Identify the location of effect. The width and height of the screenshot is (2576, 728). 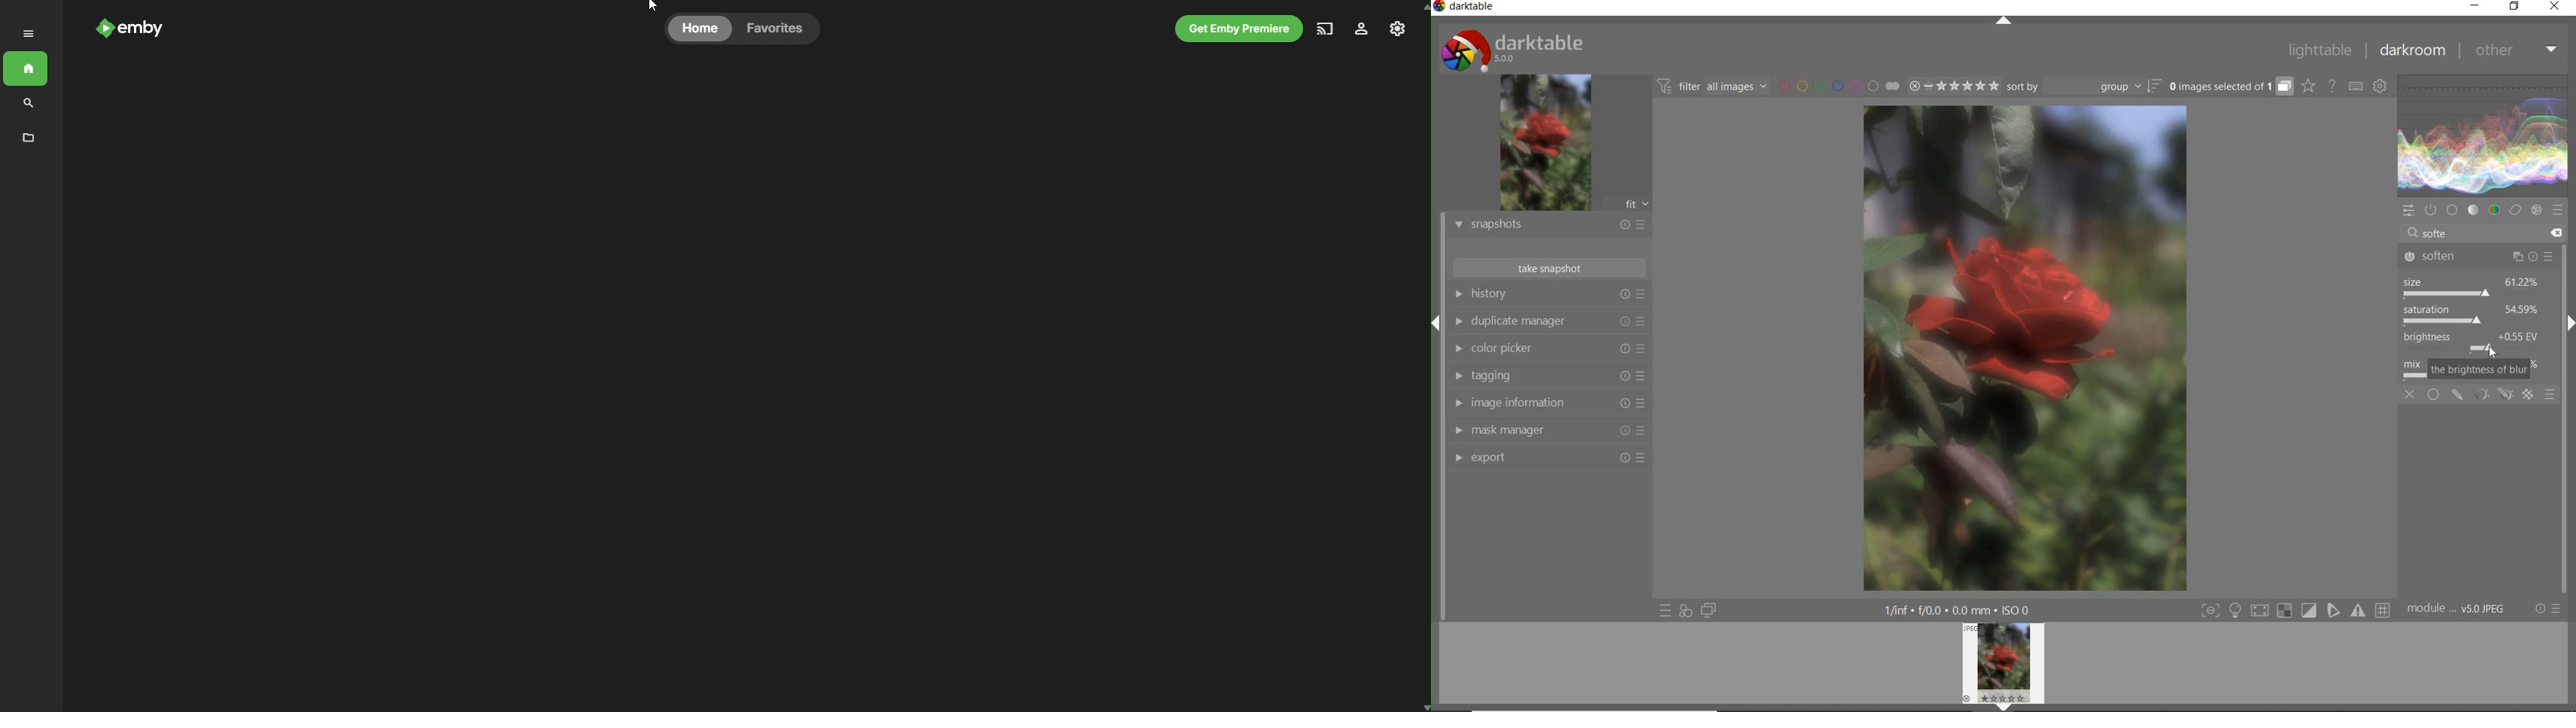
(2536, 211).